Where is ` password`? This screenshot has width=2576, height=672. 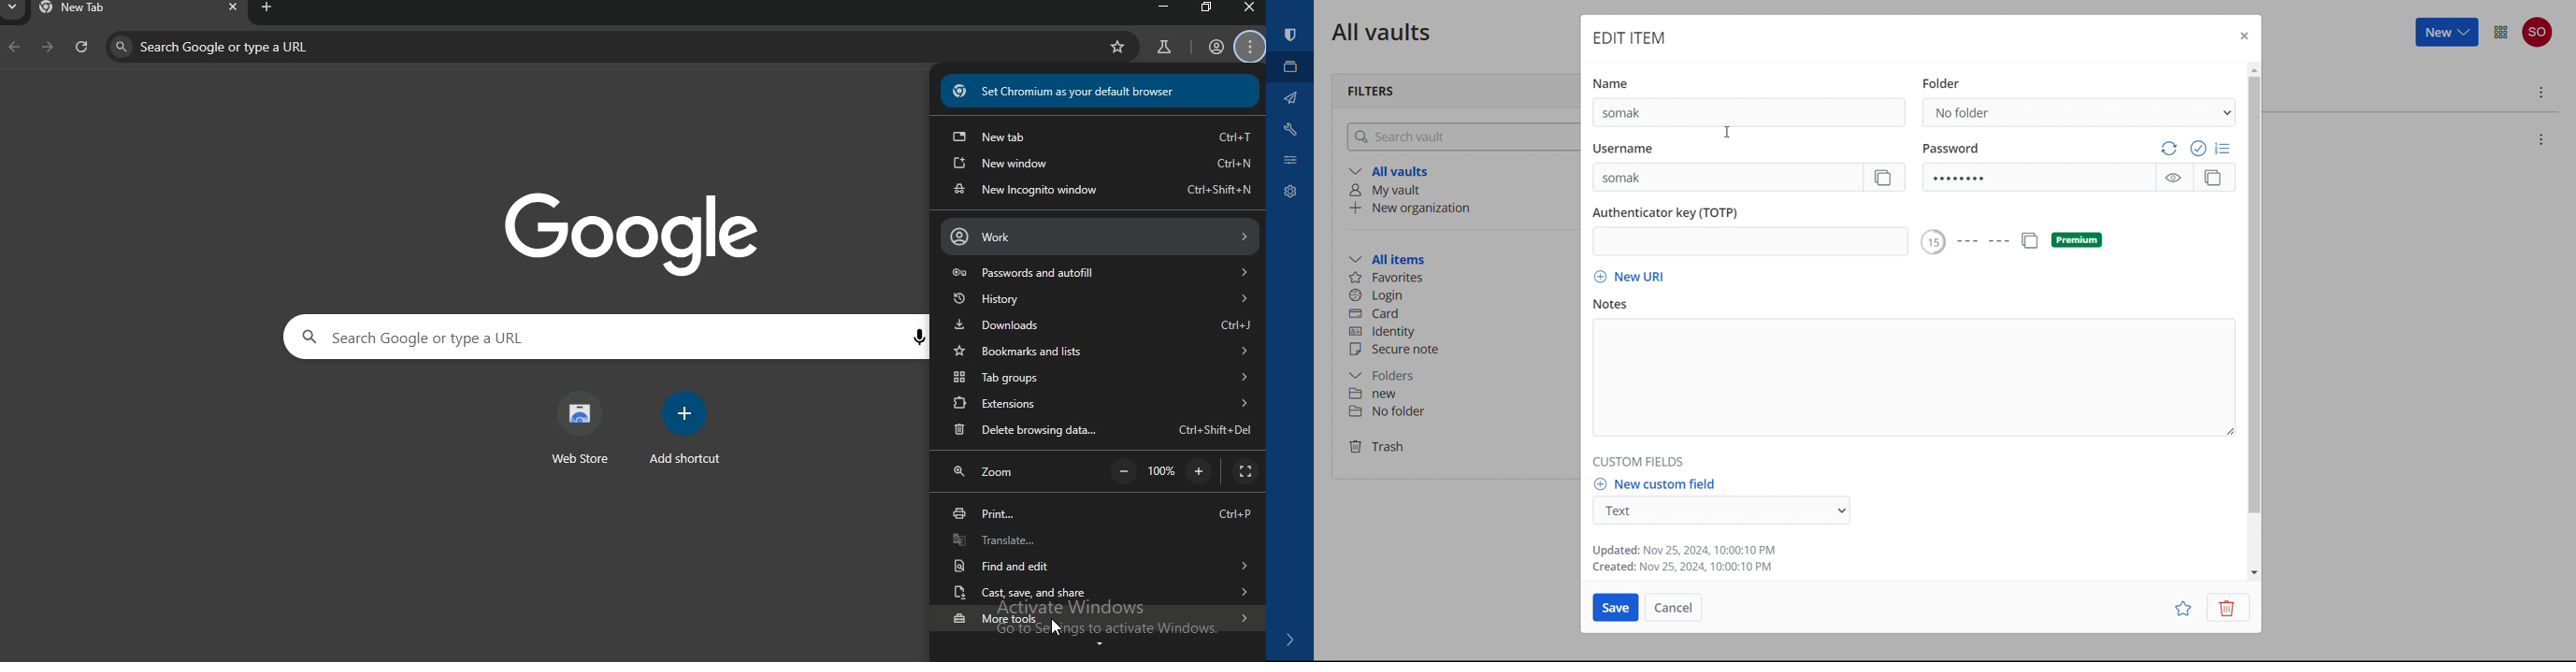  password is located at coordinates (2039, 177).